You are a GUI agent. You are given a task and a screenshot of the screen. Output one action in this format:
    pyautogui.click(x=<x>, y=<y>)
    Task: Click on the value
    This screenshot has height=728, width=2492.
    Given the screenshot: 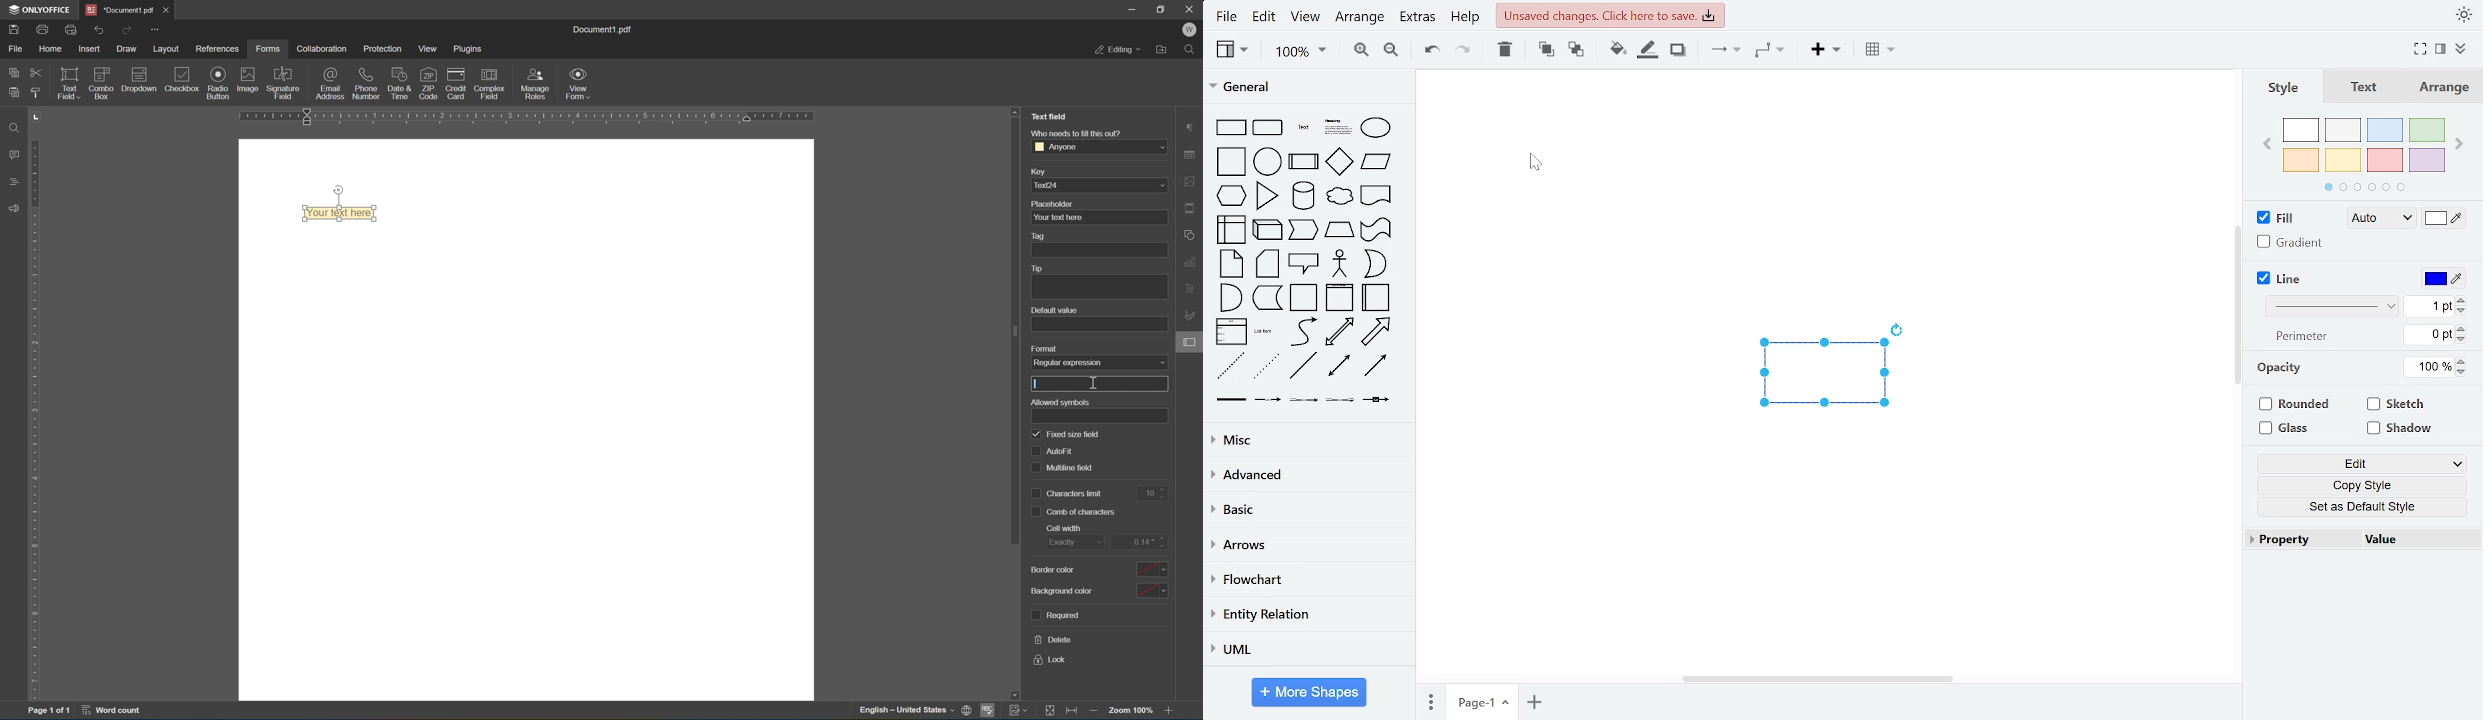 What is the action you would take?
    pyautogui.click(x=2421, y=538)
    